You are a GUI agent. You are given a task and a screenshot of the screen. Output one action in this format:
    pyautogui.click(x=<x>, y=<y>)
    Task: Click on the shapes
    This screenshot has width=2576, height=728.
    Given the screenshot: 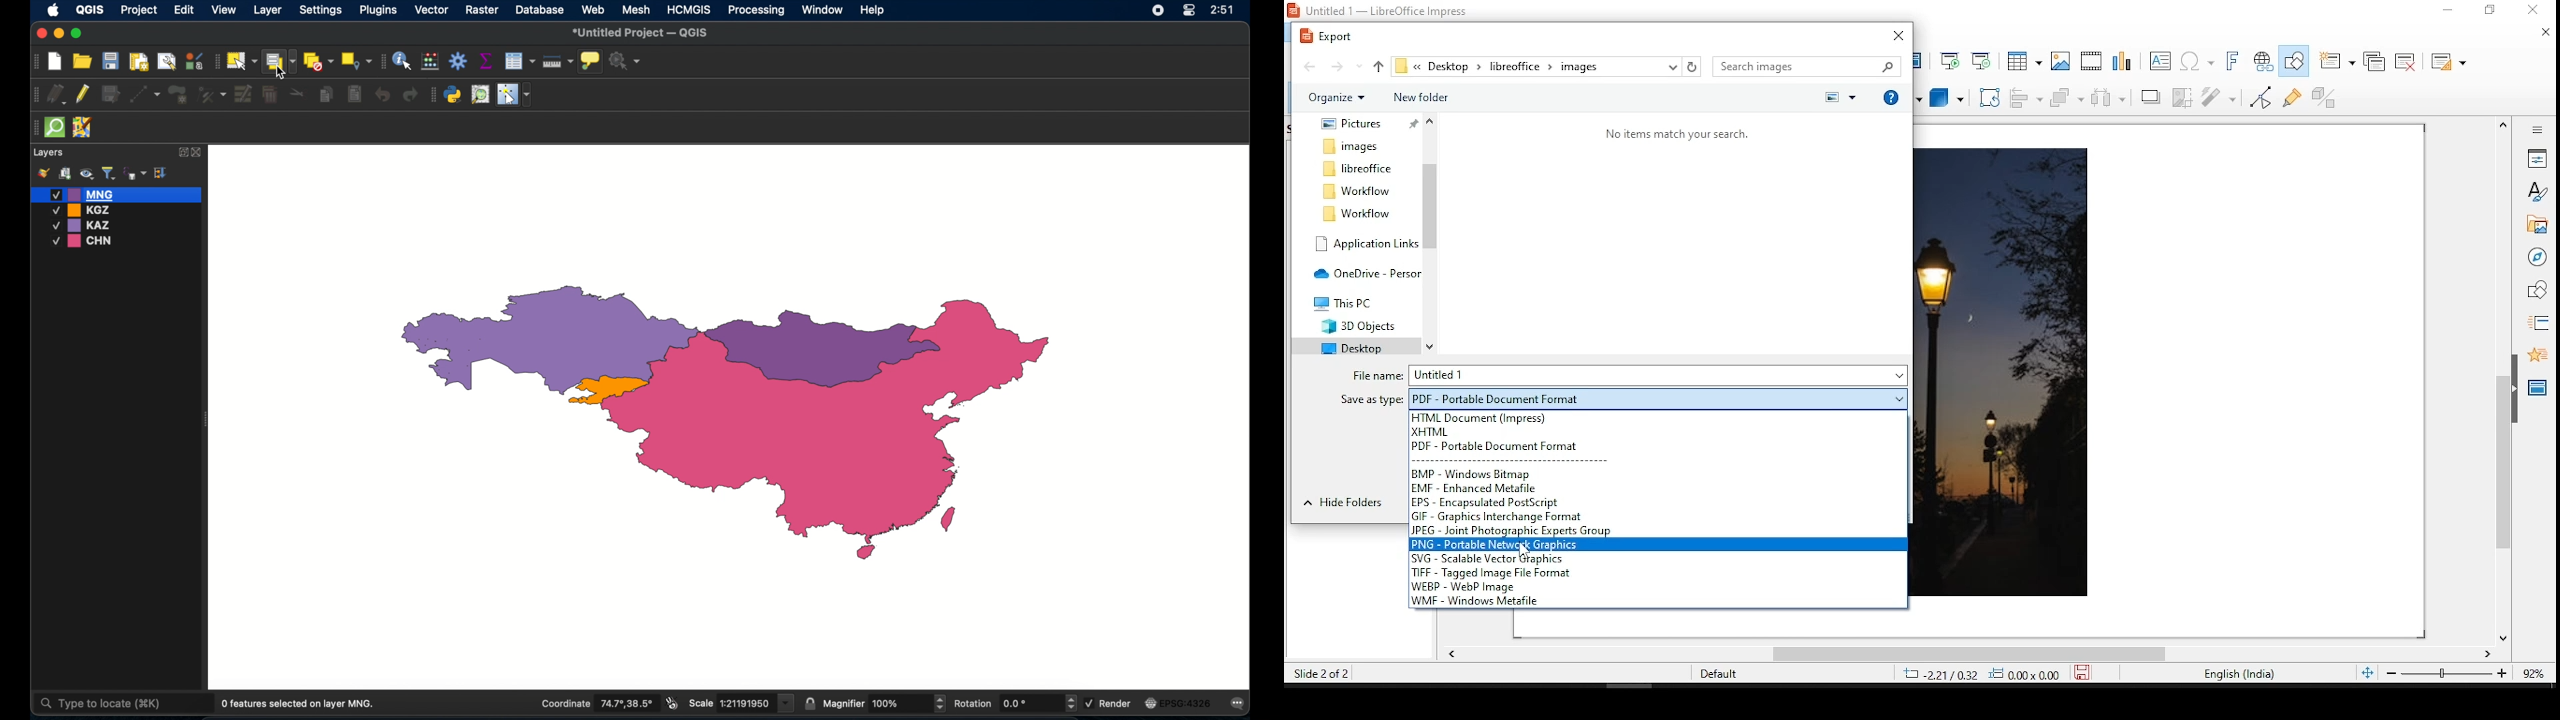 What is the action you would take?
    pyautogui.click(x=2539, y=293)
    